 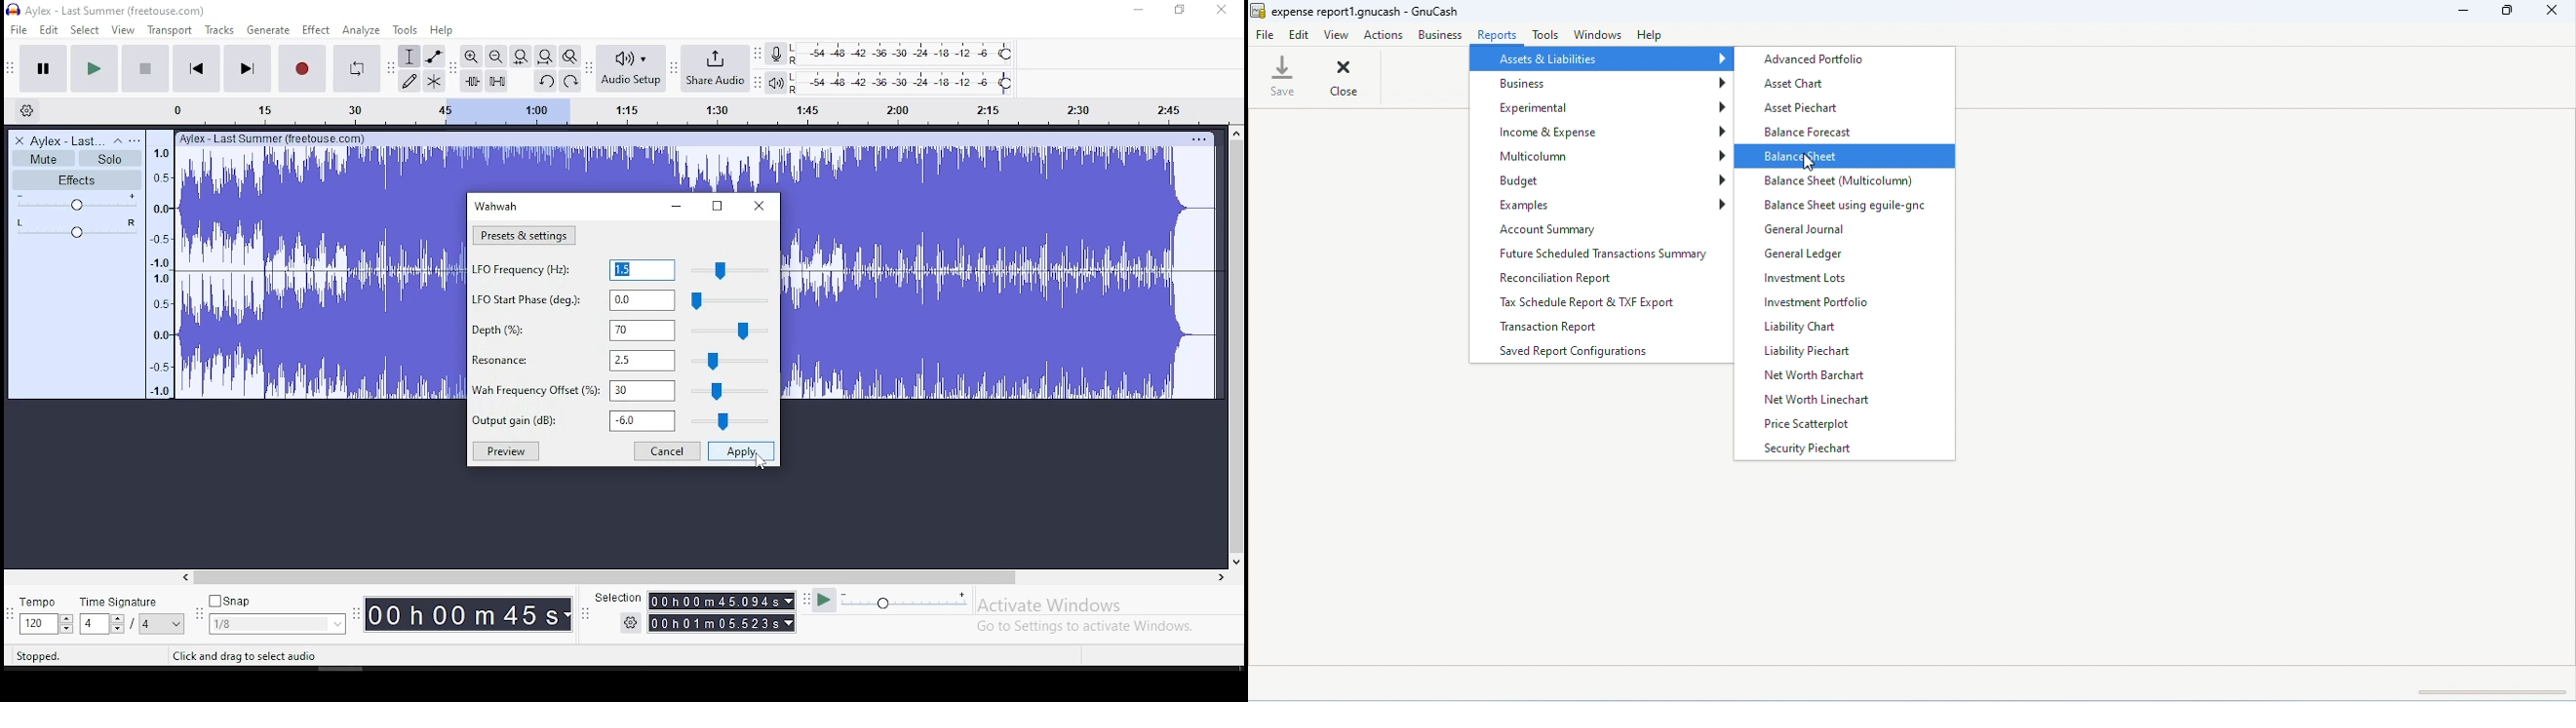 What do you see at coordinates (727, 421) in the screenshot?
I see `output dain (dB) slider` at bounding box center [727, 421].